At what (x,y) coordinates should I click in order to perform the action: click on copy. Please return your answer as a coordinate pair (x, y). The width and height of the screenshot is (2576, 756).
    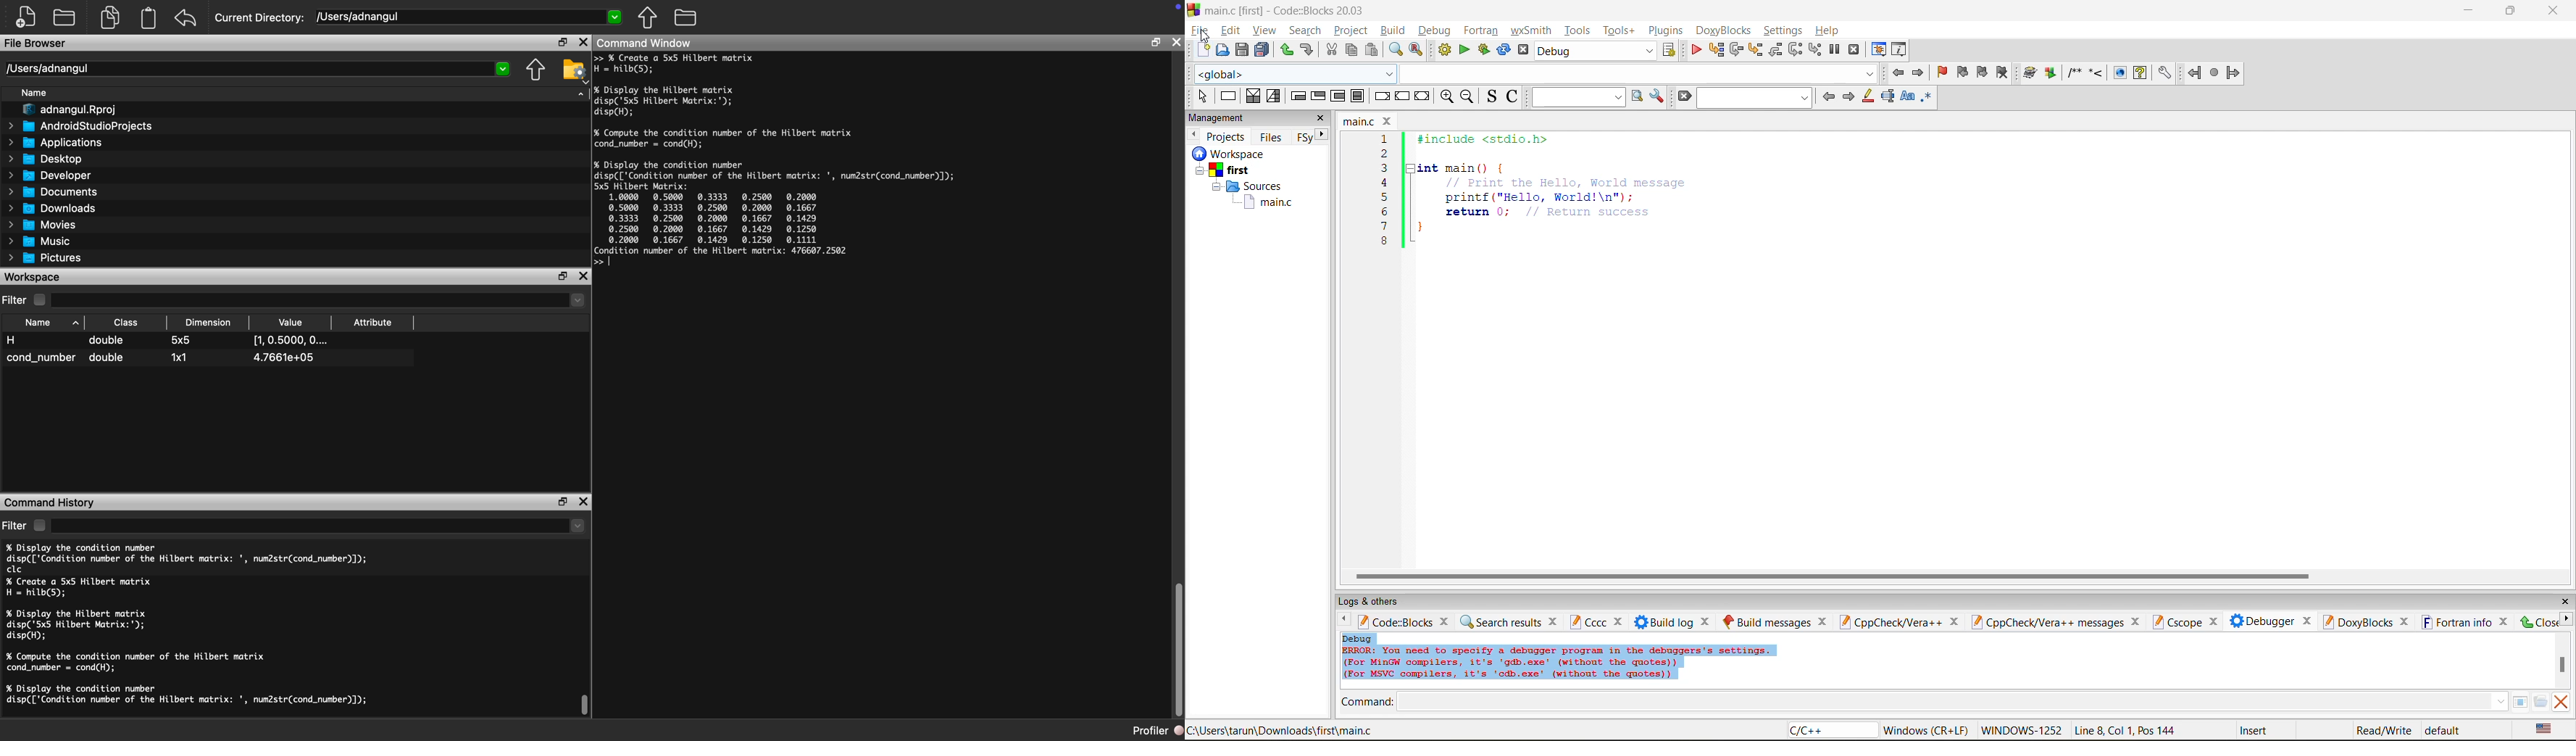
    Looking at the image, I should click on (1352, 50).